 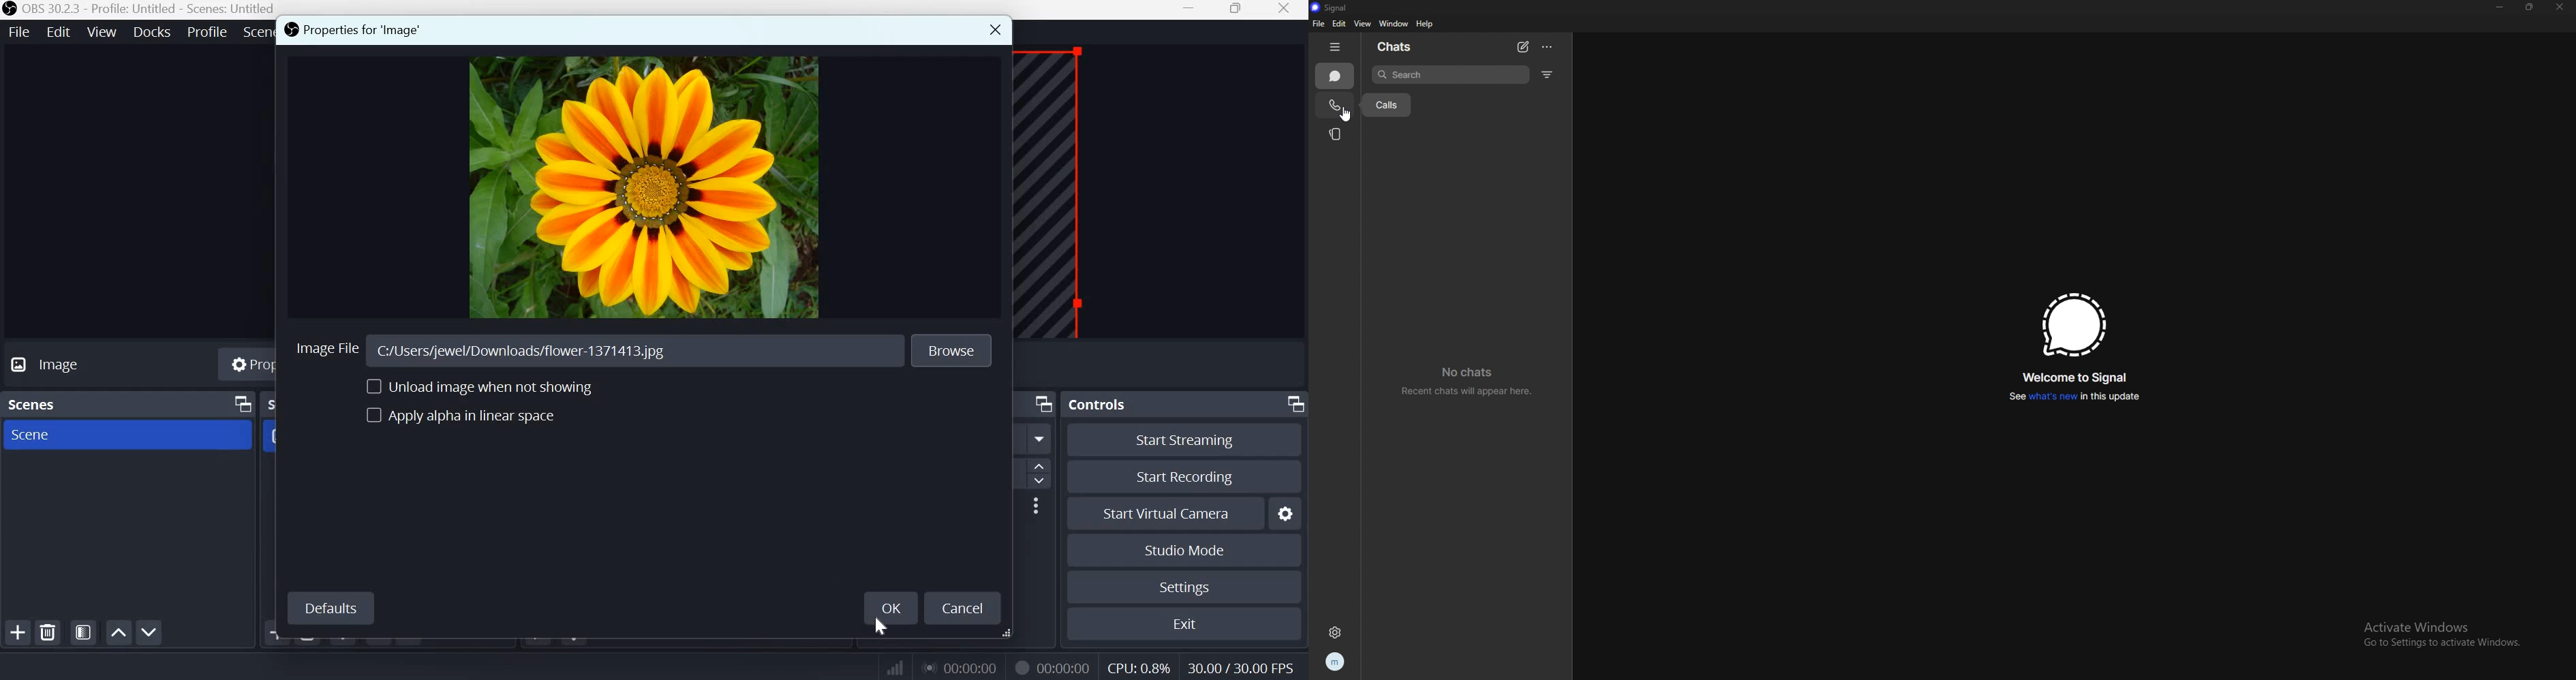 What do you see at coordinates (1334, 106) in the screenshot?
I see `call` at bounding box center [1334, 106].